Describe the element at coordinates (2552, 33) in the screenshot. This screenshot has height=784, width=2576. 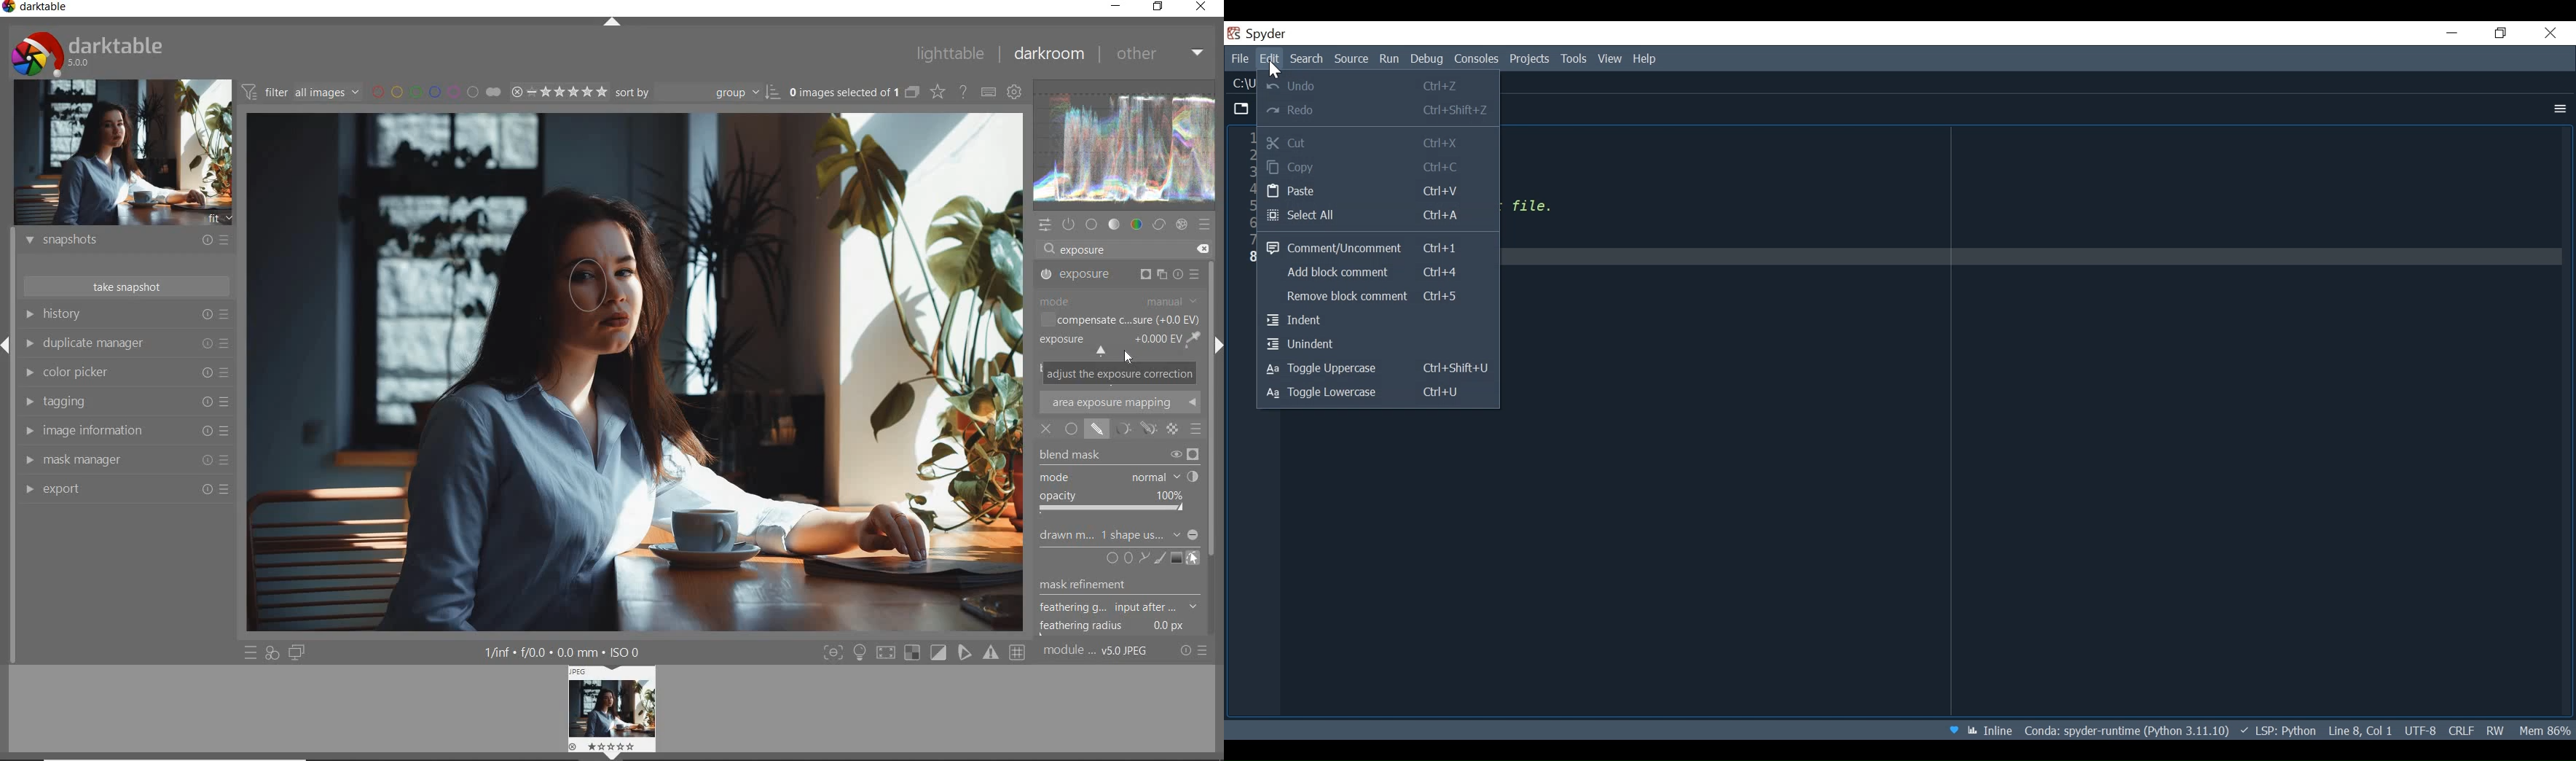
I see `Close` at that location.